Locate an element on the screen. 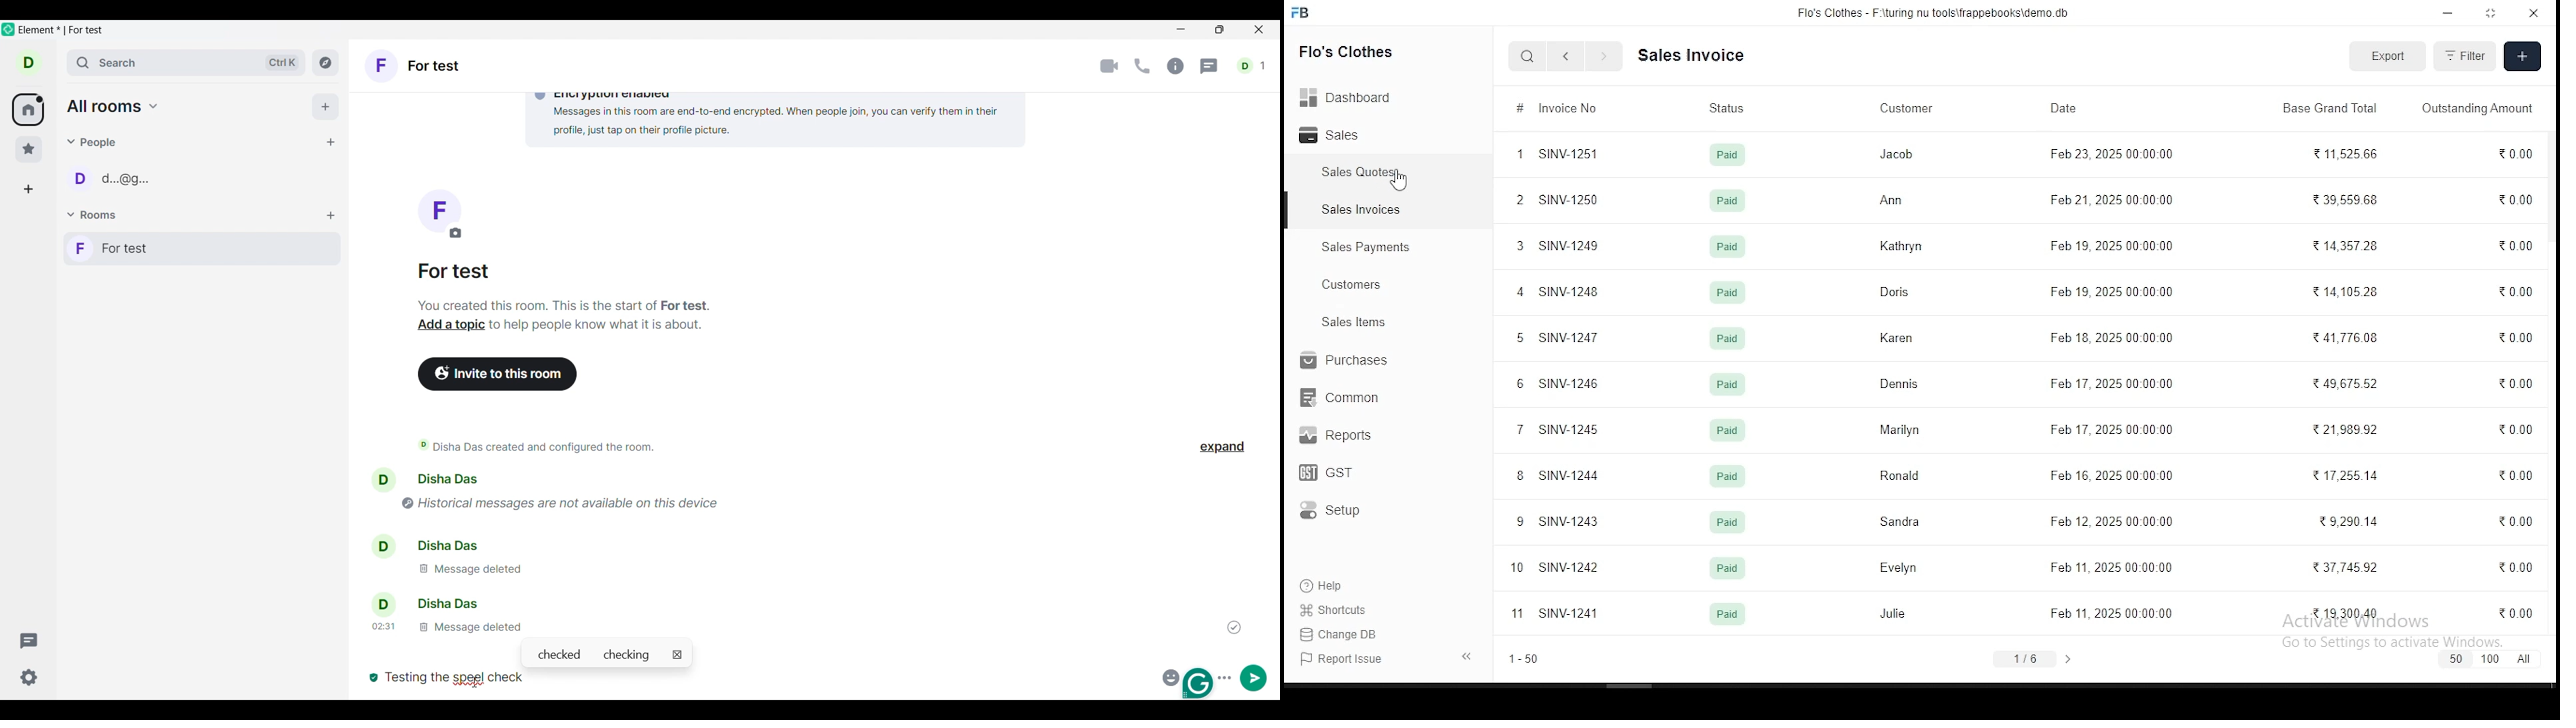 This screenshot has height=728, width=2576. Flo's clothes is located at coordinates (1362, 53).